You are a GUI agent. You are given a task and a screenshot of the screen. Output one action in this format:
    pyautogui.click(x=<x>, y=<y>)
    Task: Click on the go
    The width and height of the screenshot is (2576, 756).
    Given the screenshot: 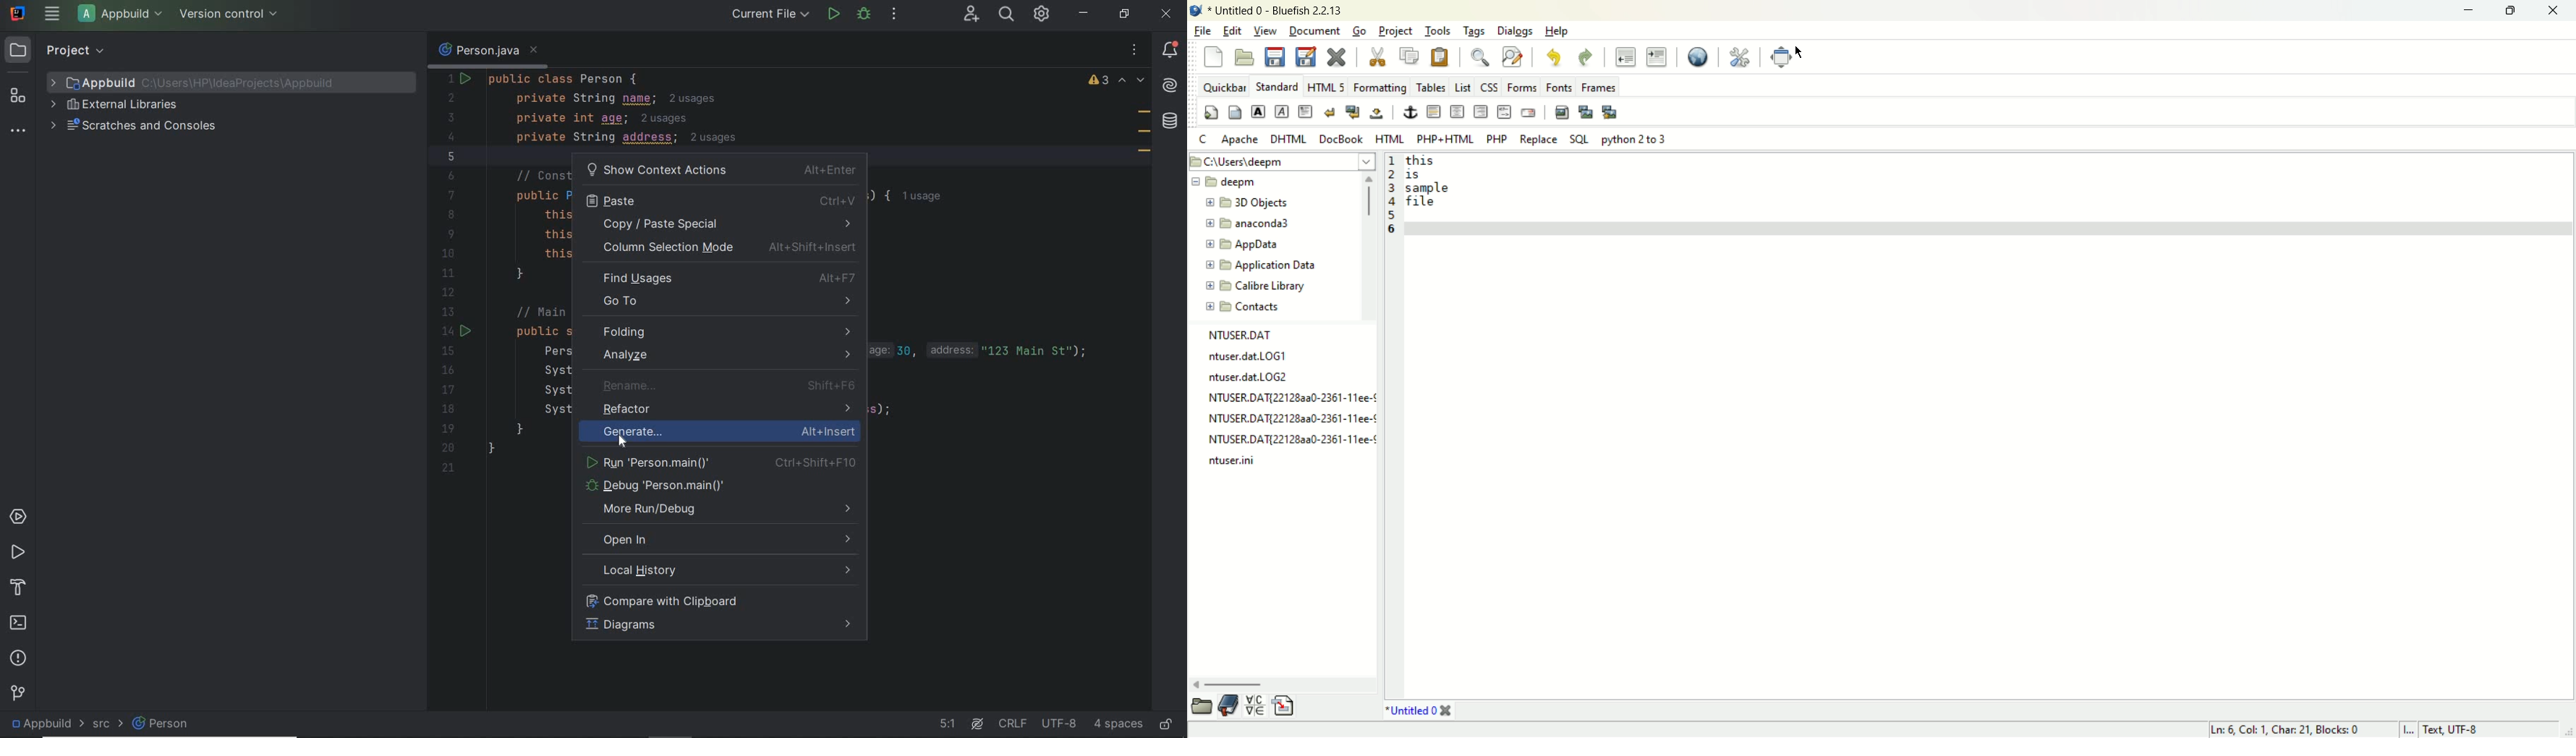 What is the action you would take?
    pyautogui.click(x=1361, y=30)
    